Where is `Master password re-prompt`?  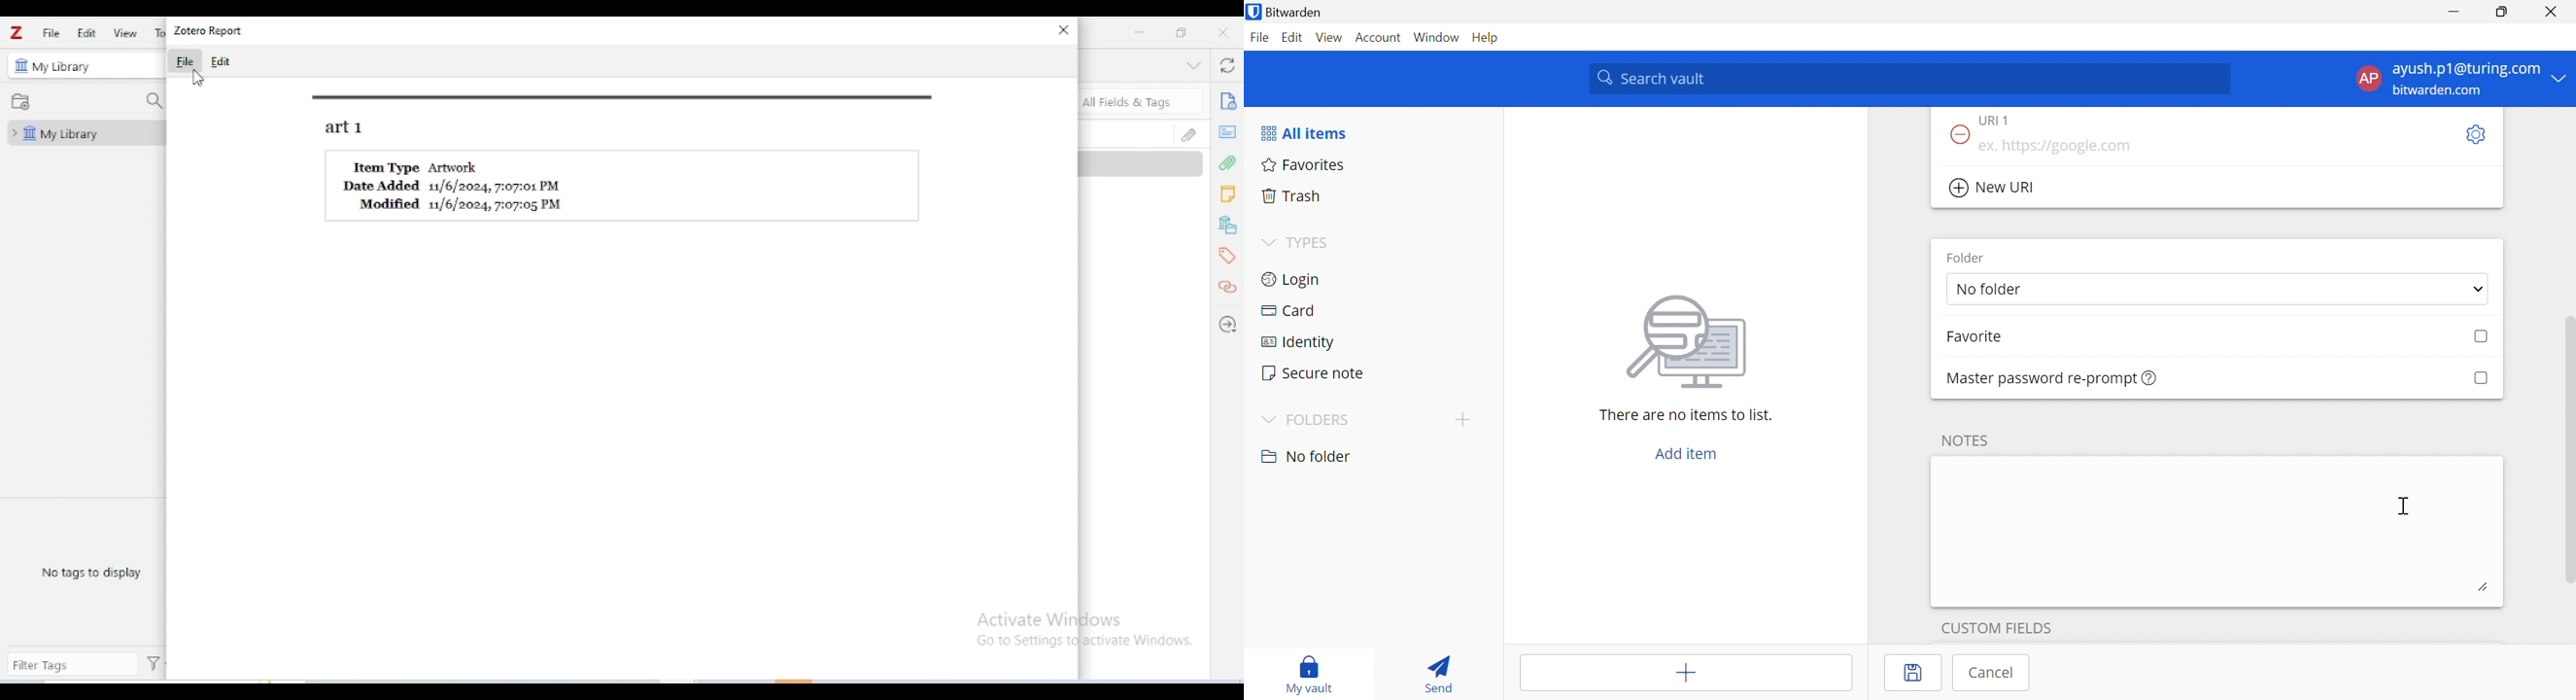
Master password re-prompt is located at coordinates (2053, 378).